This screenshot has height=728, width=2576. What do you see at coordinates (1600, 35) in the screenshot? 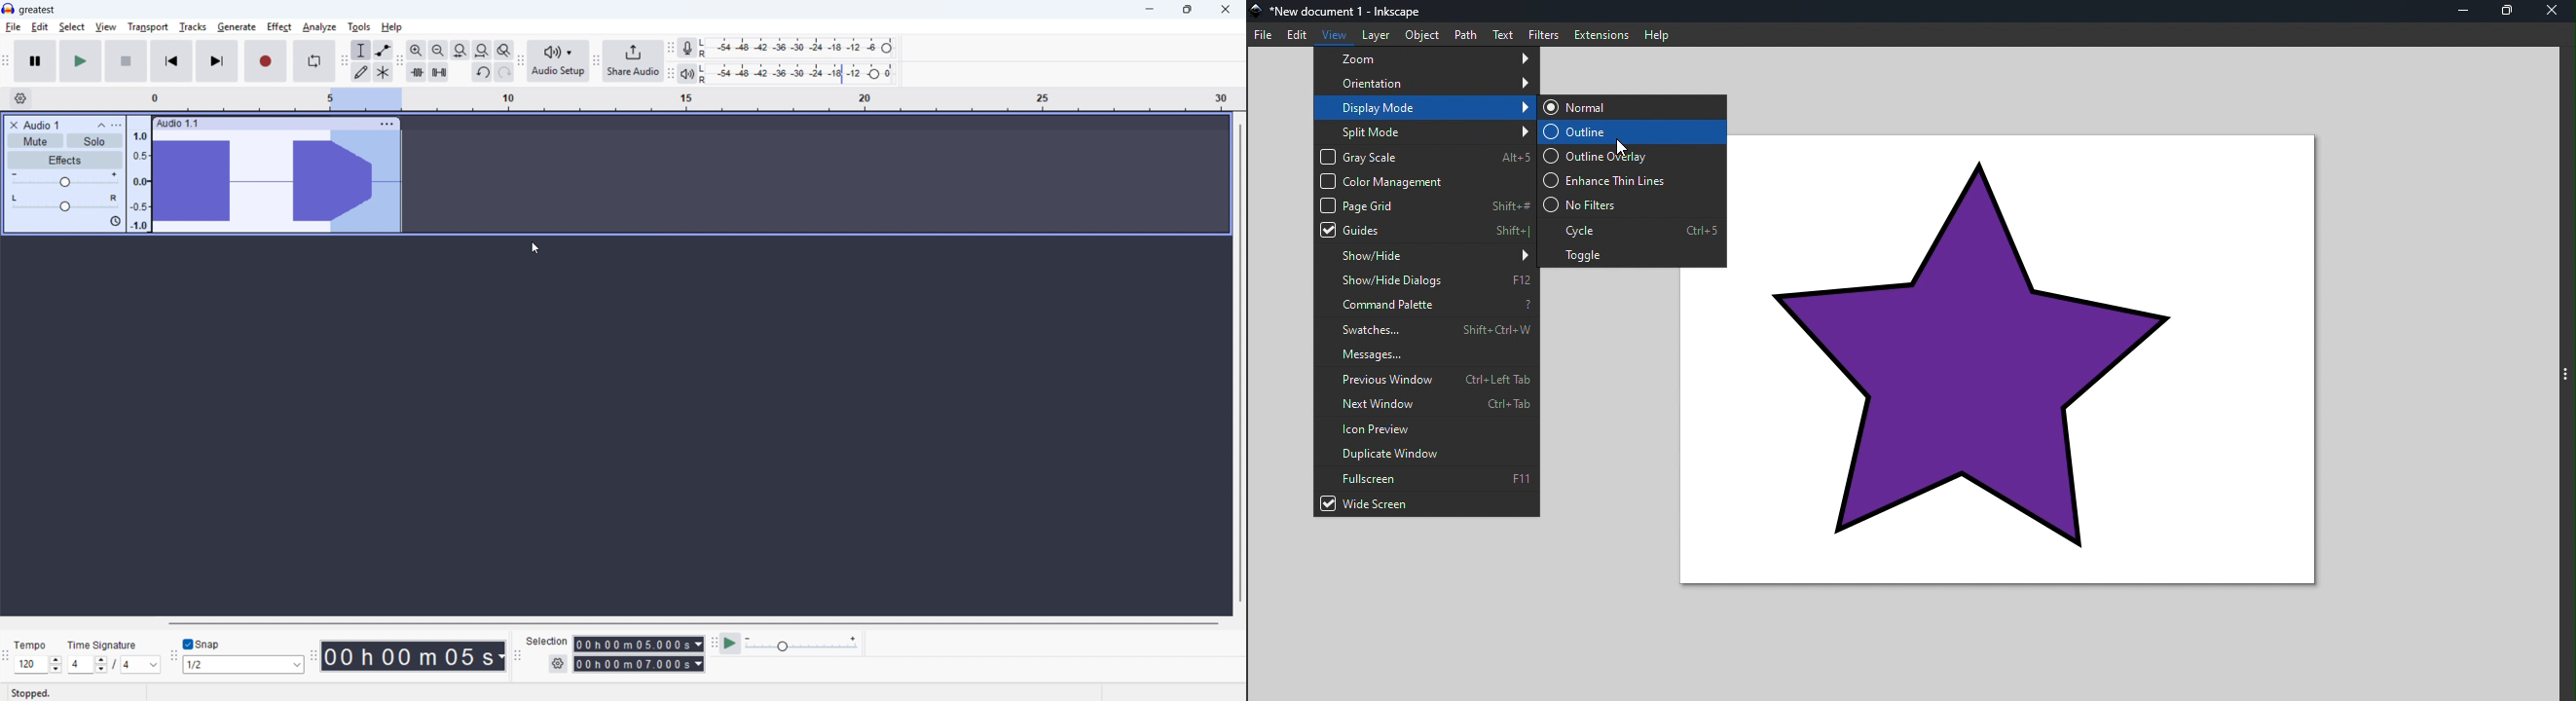
I see `Extensions` at bounding box center [1600, 35].